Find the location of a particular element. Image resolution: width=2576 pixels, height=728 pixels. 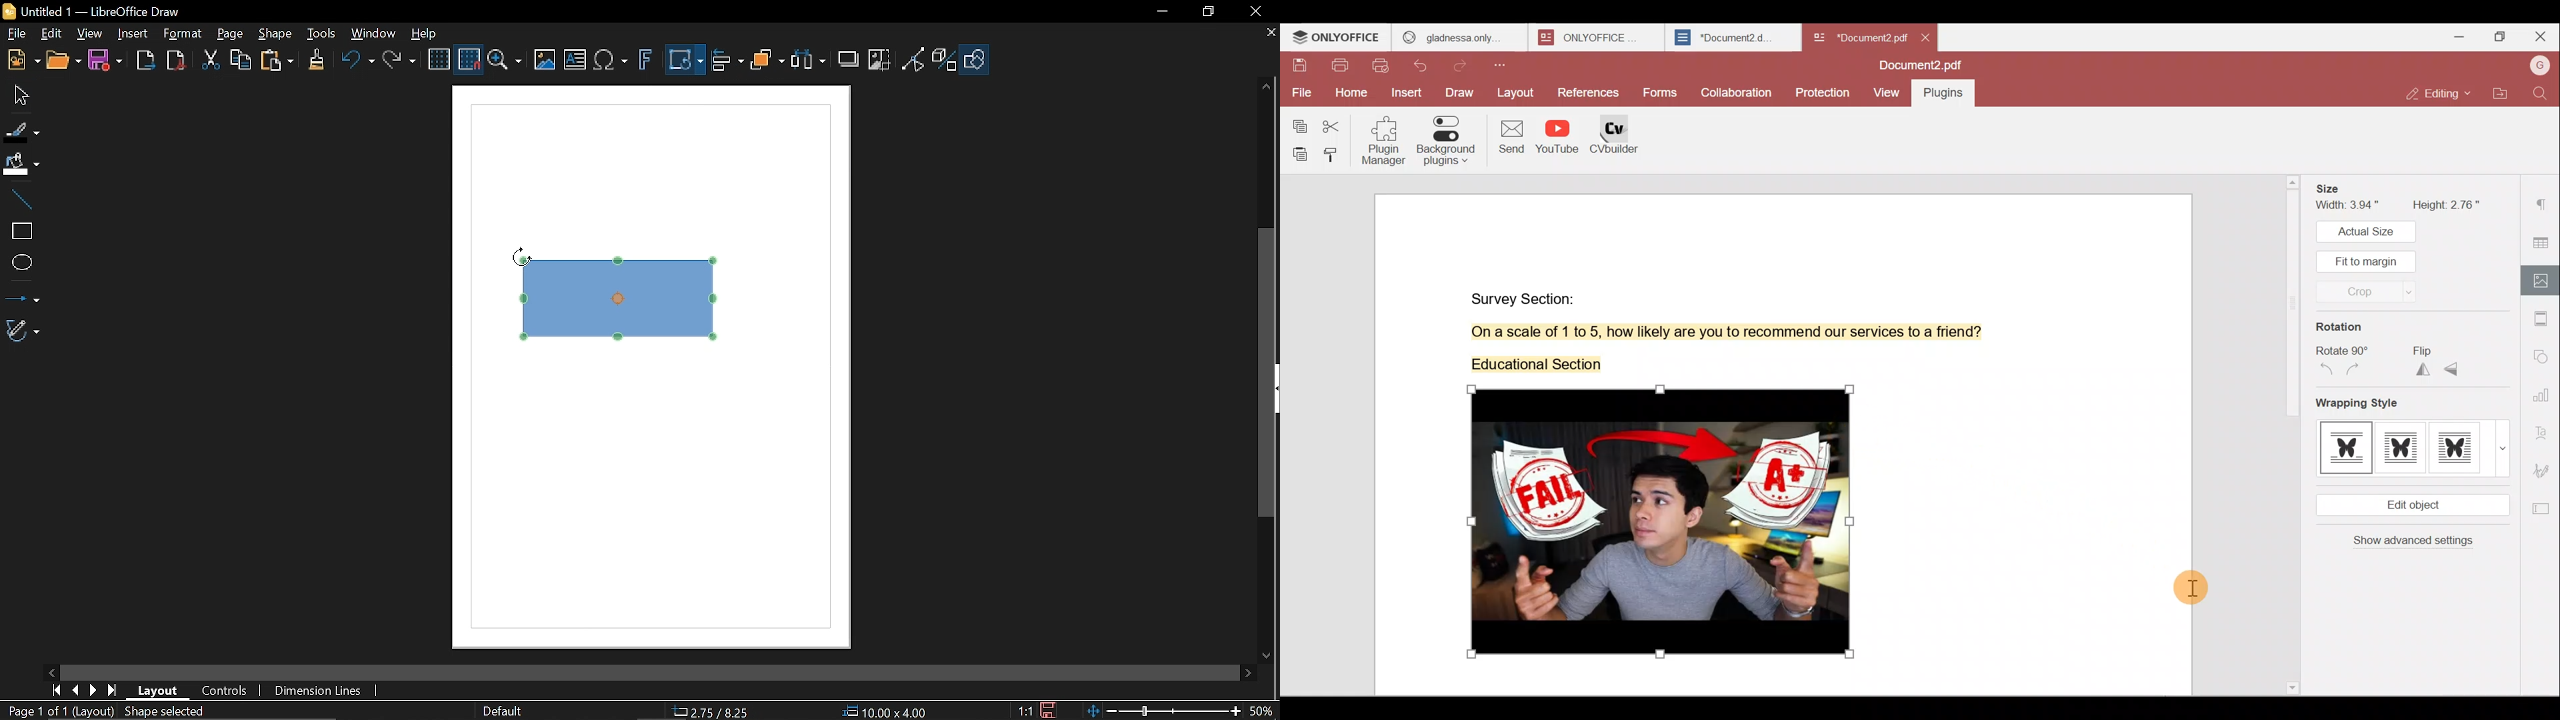

Open is located at coordinates (65, 61).